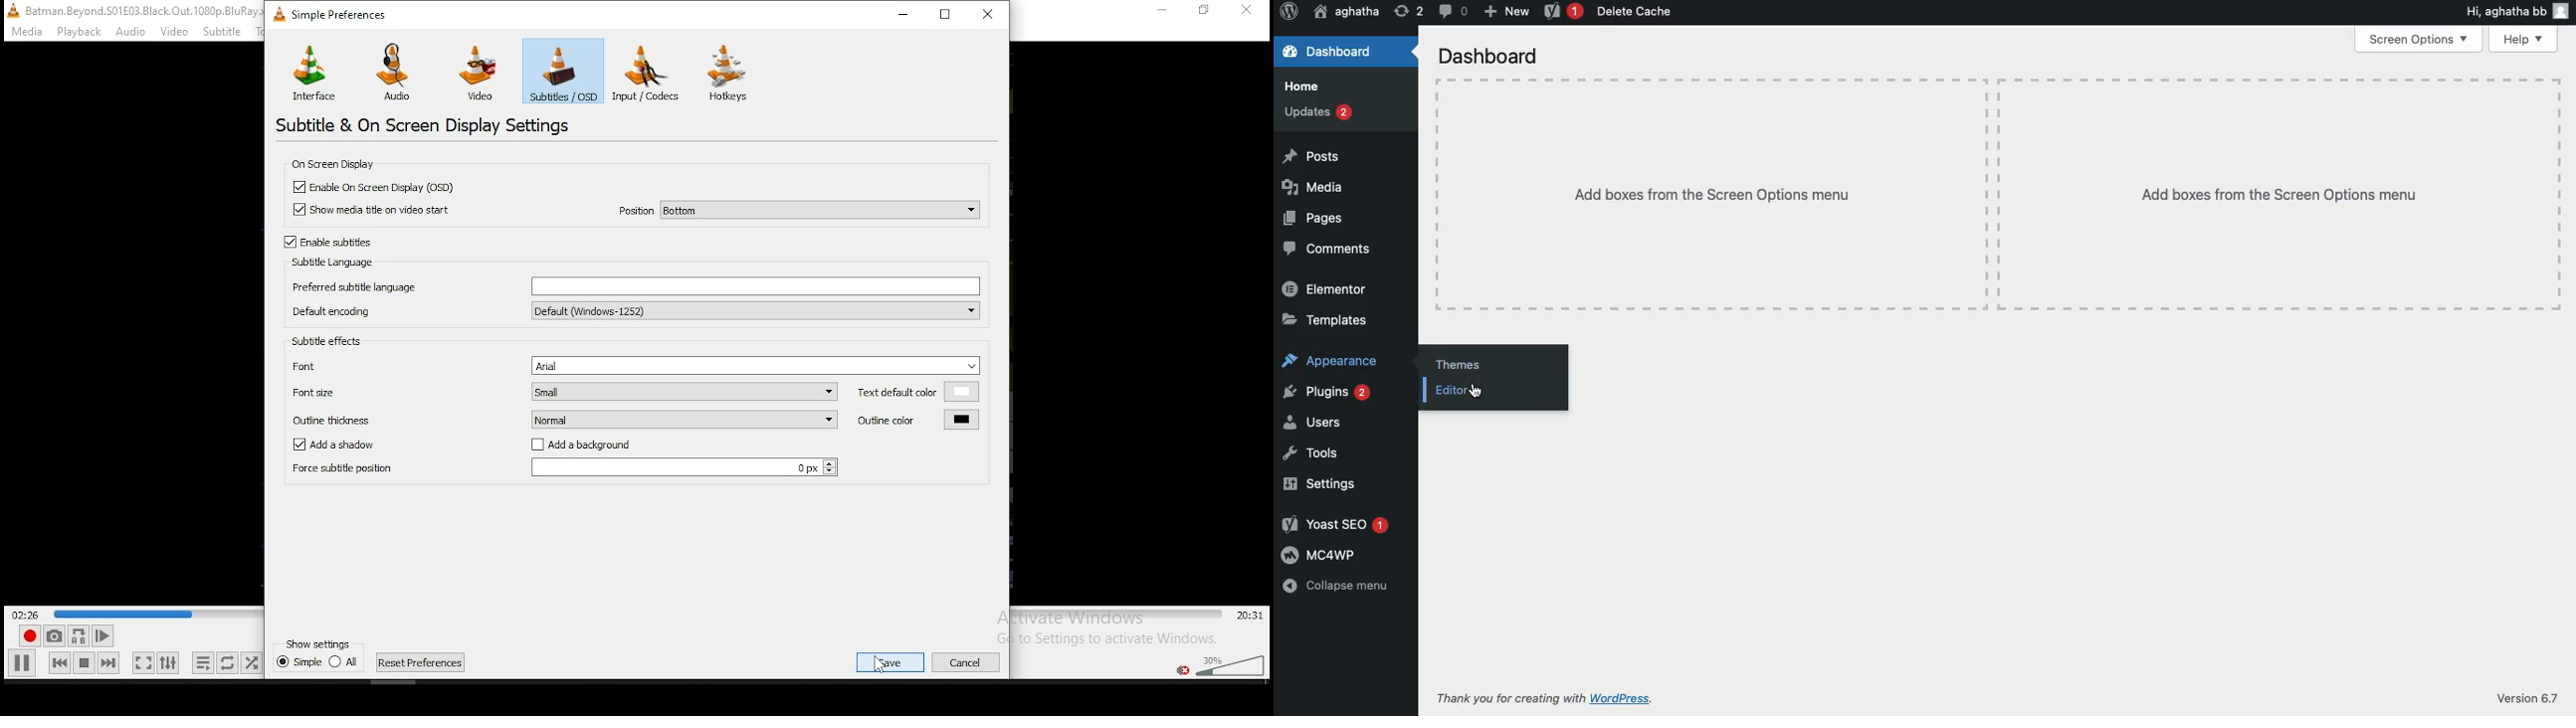 Image resolution: width=2576 pixels, height=728 pixels. Describe the element at coordinates (1251, 11) in the screenshot. I see `` at that location.